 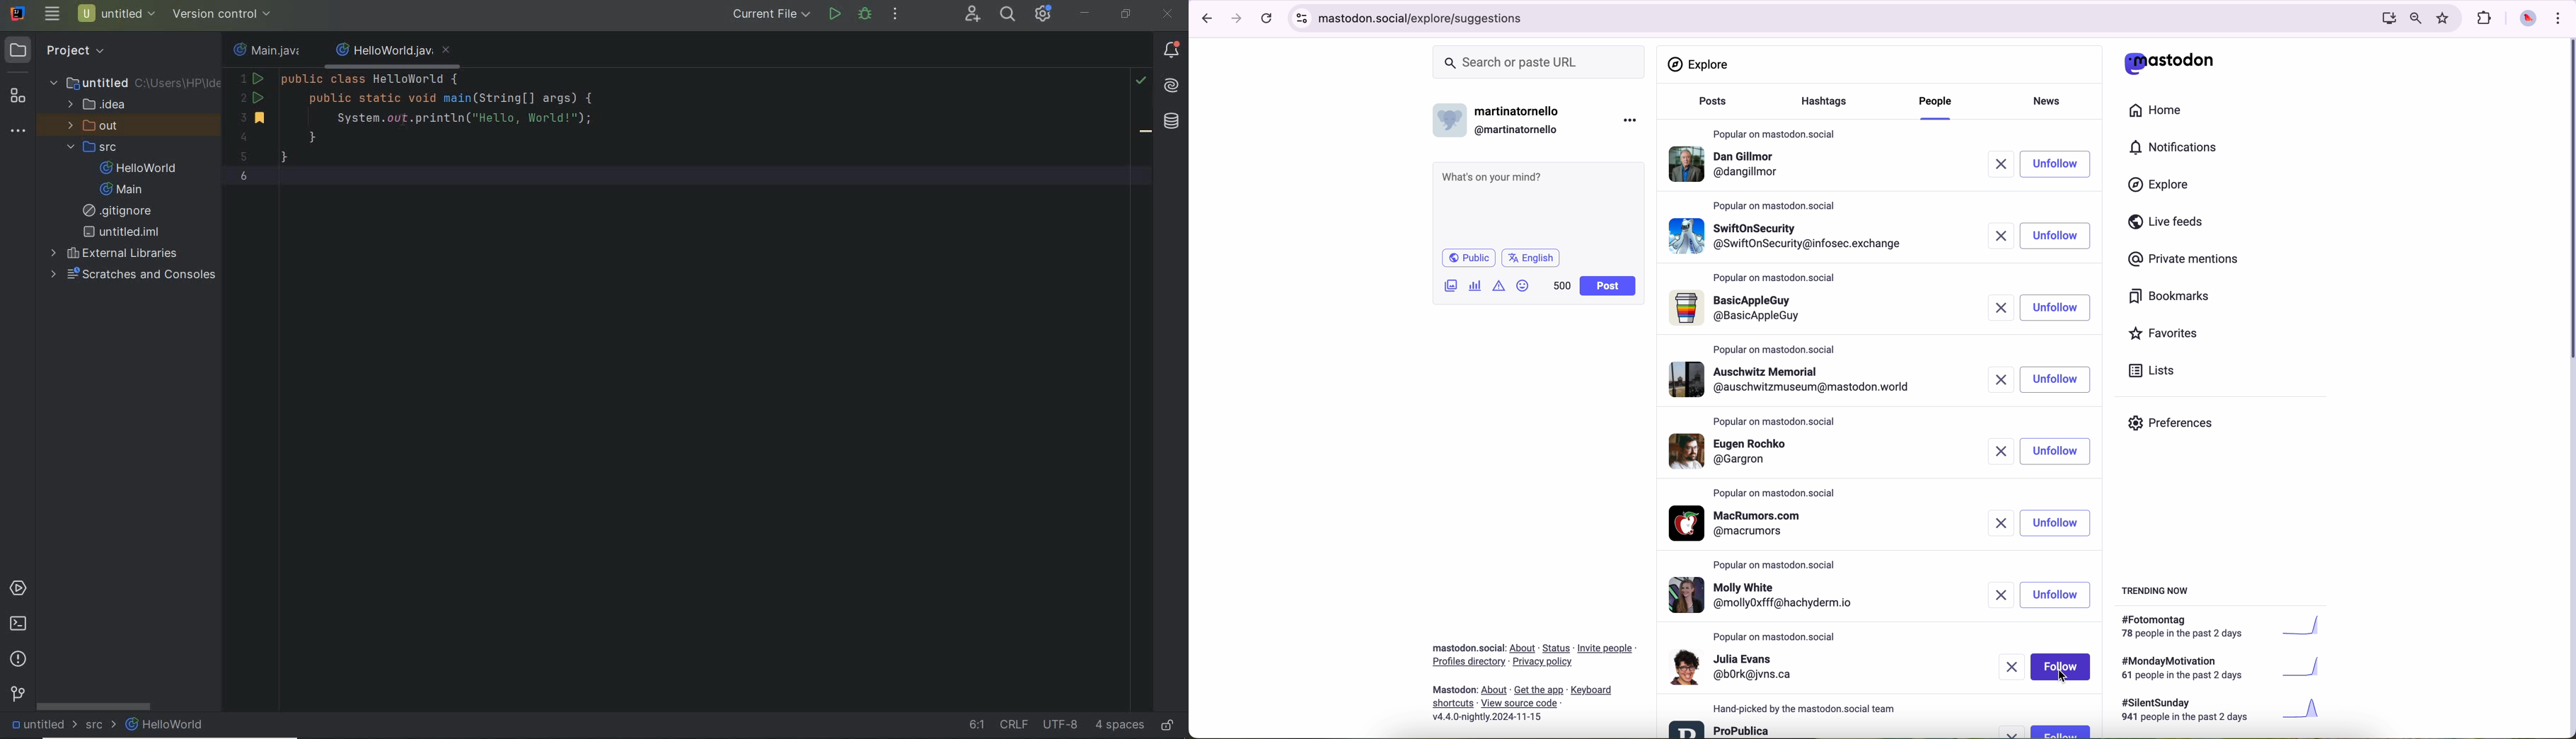 What do you see at coordinates (2558, 18) in the screenshot?
I see `customize and control Google Chrome` at bounding box center [2558, 18].